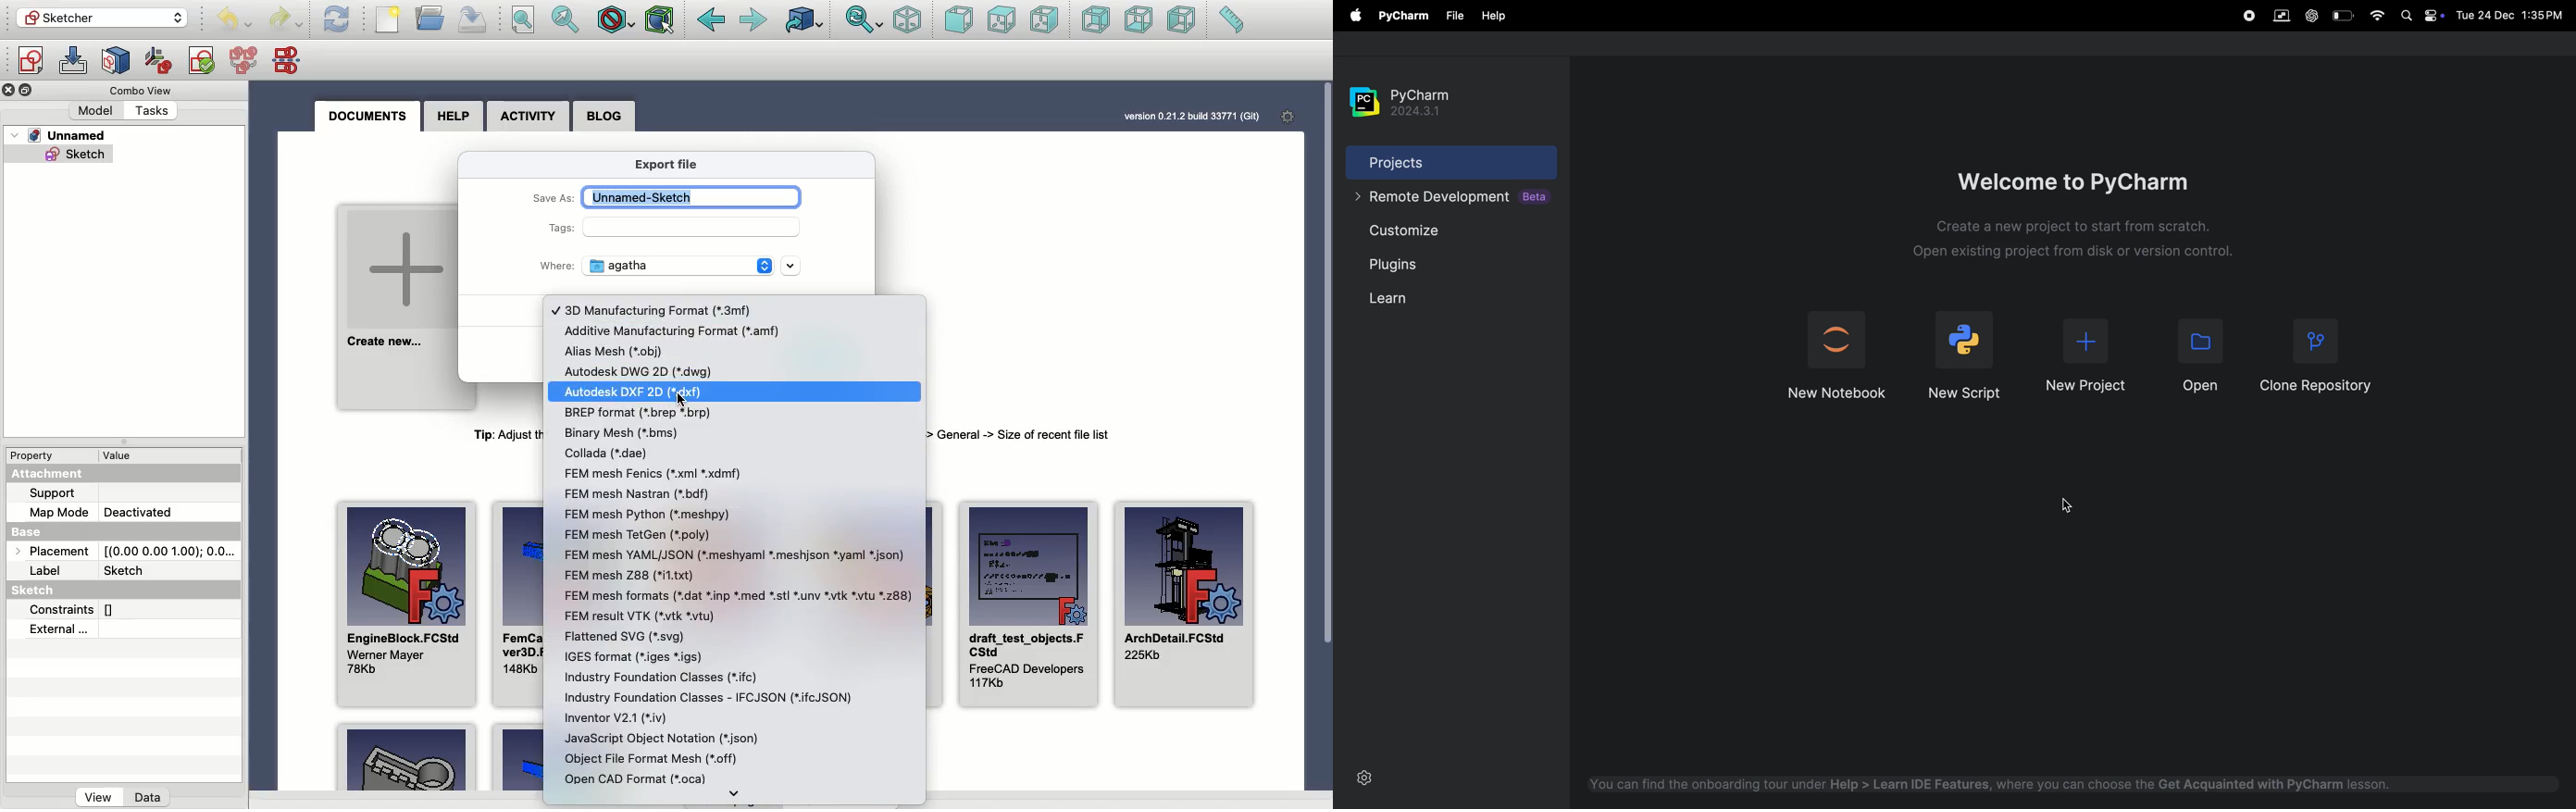  Describe the element at coordinates (201, 59) in the screenshot. I see `Validate sketch` at that location.